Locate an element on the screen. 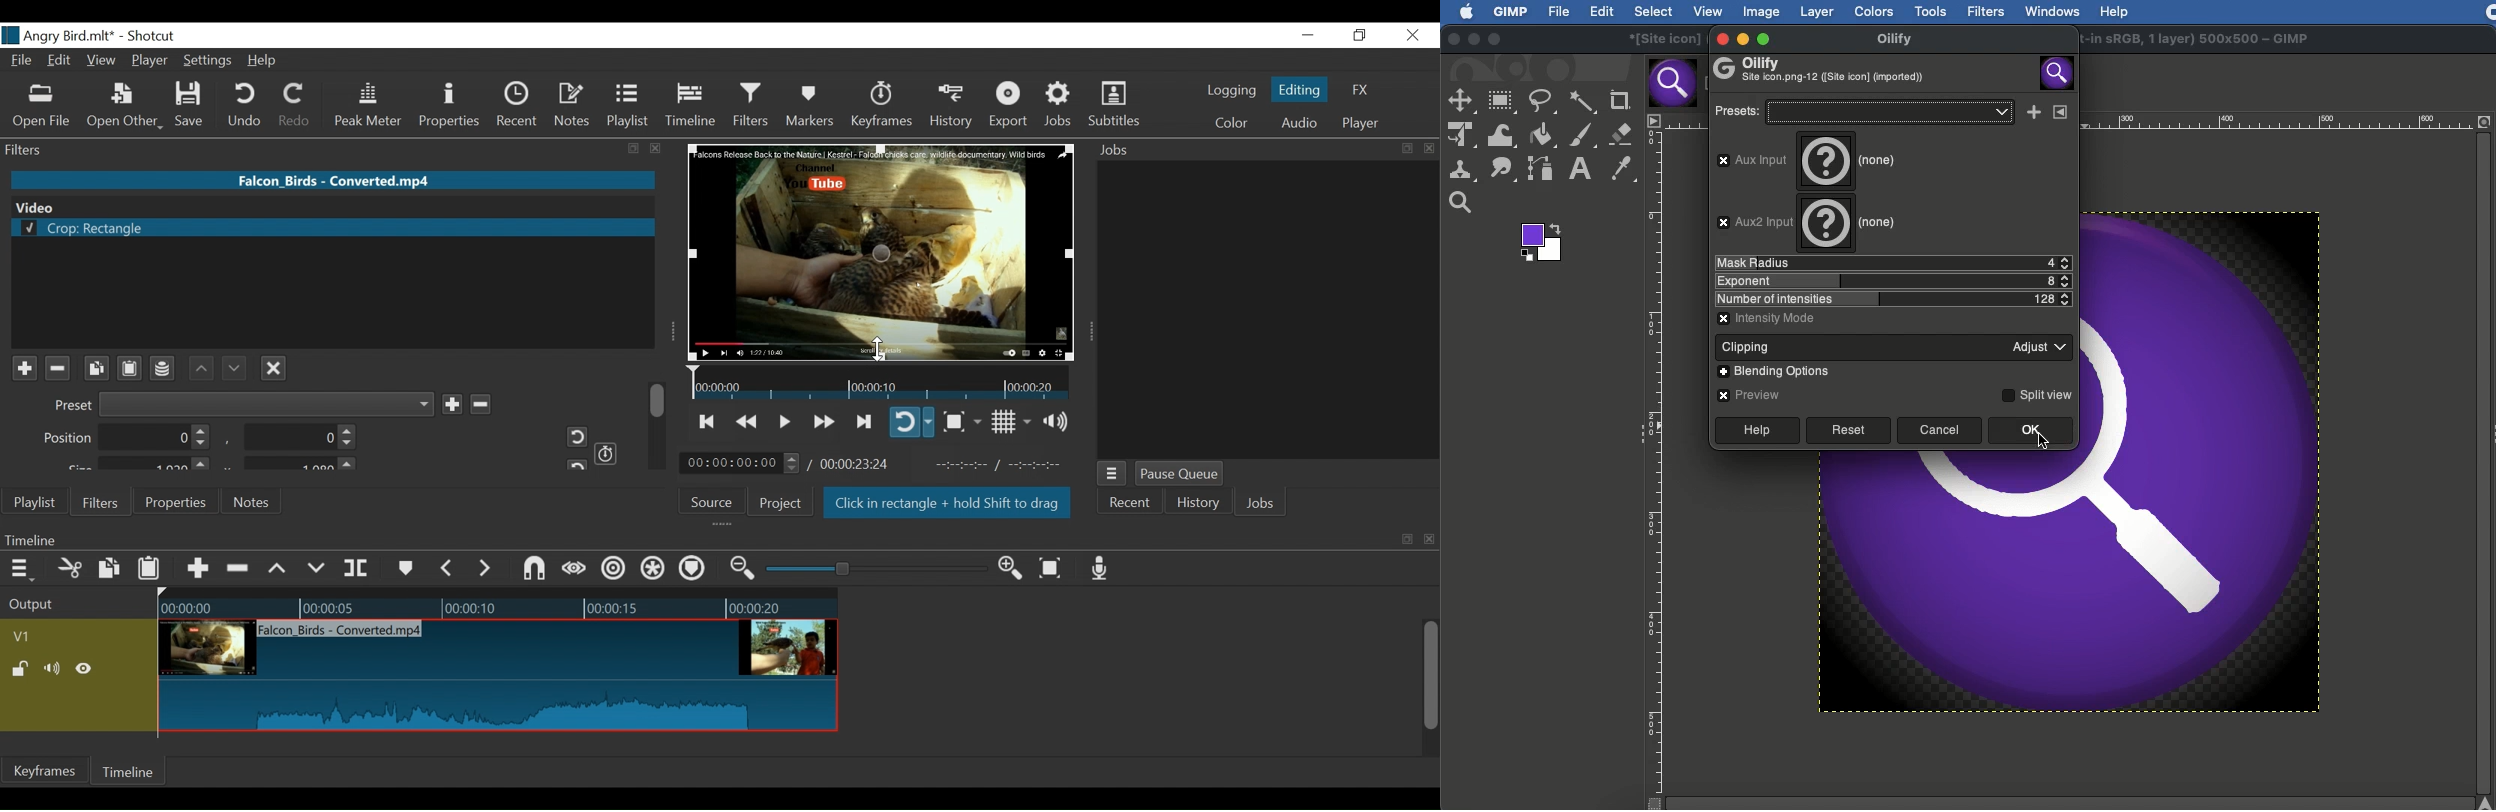 Image resolution: width=2520 pixels, height=812 pixels. Jobs is located at coordinates (1059, 105).